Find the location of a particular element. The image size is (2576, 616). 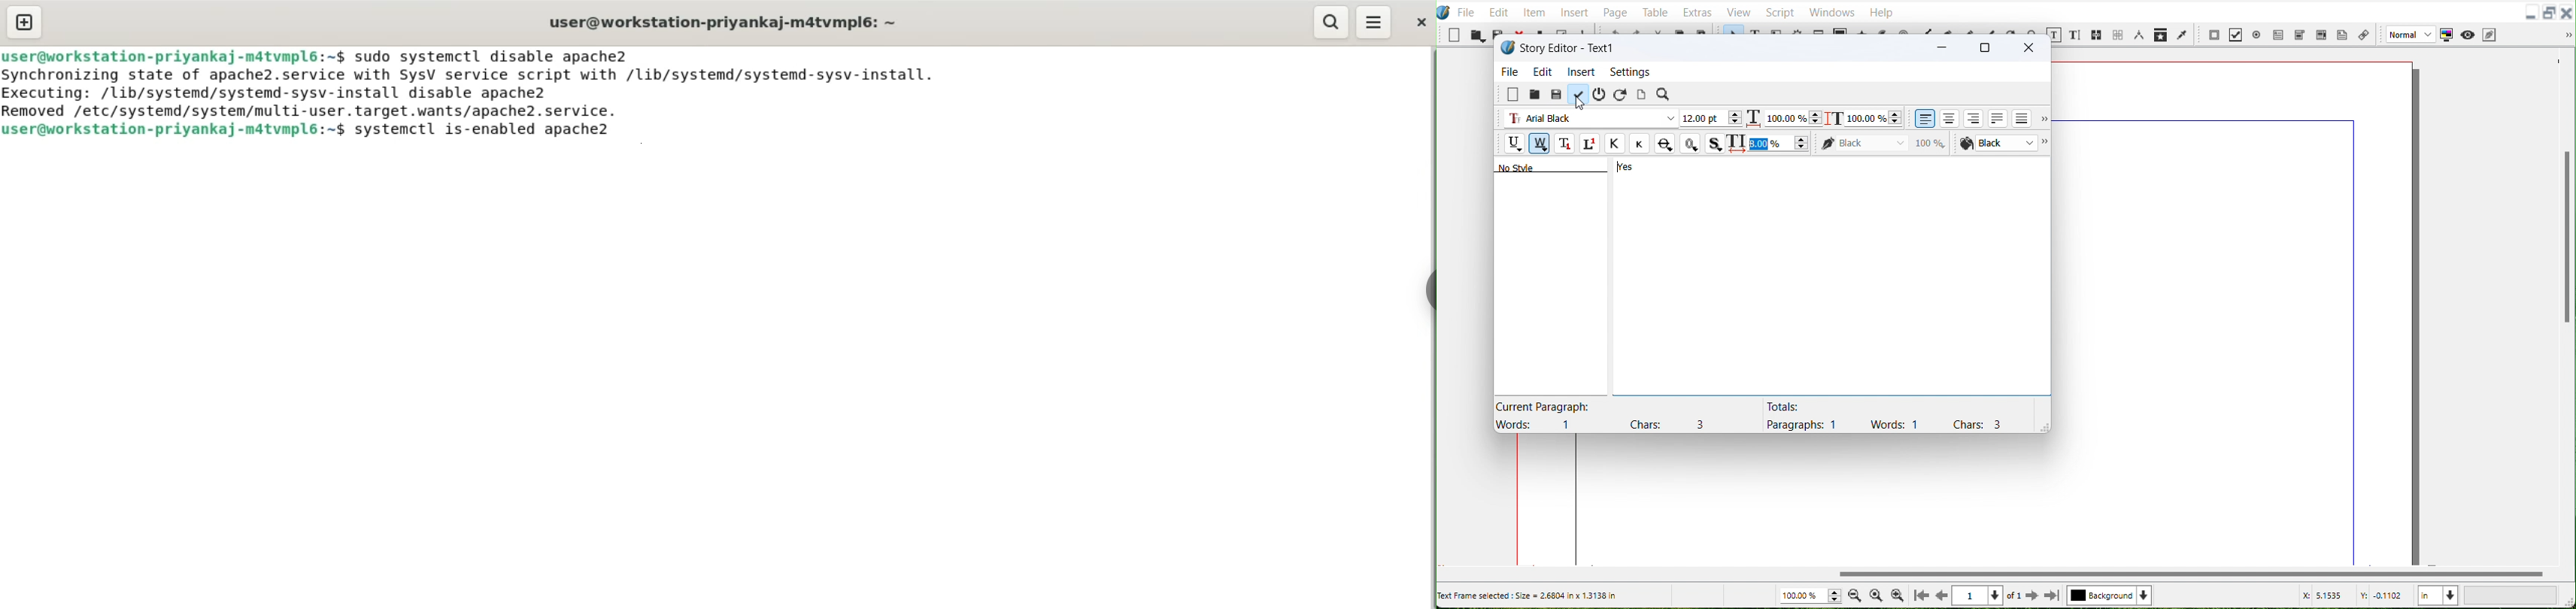

Align text center is located at coordinates (1951, 117).